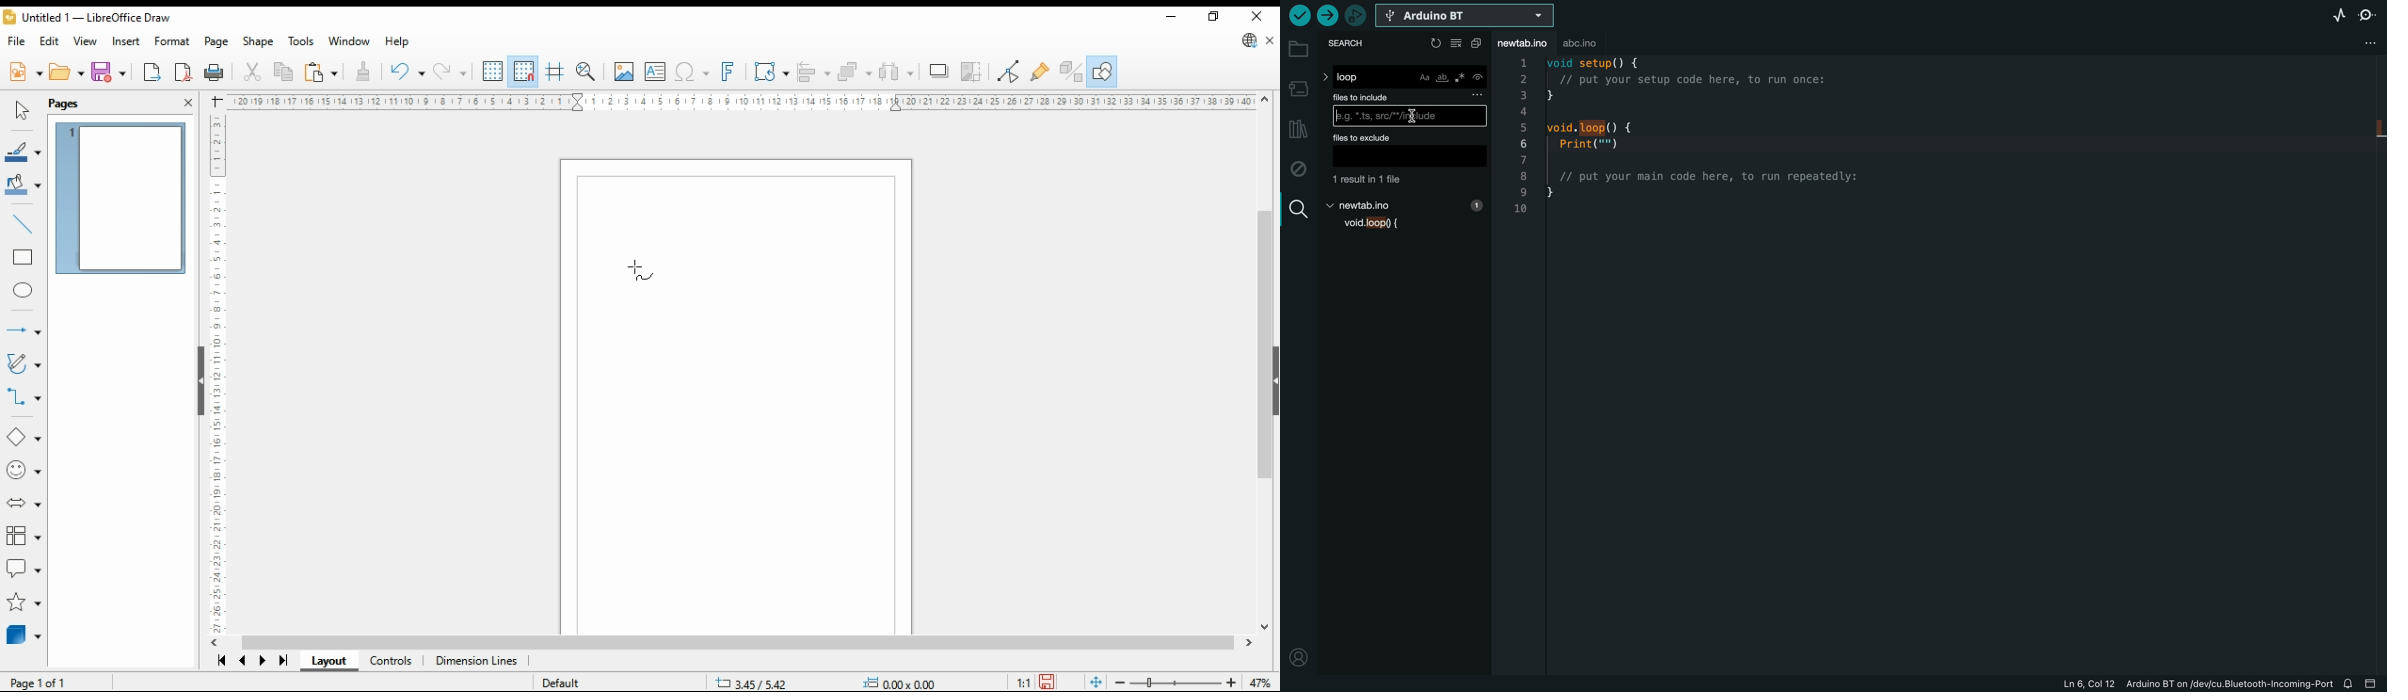 This screenshot has height=700, width=2408. What do you see at coordinates (23, 569) in the screenshot?
I see `callout shapes` at bounding box center [23, 569].